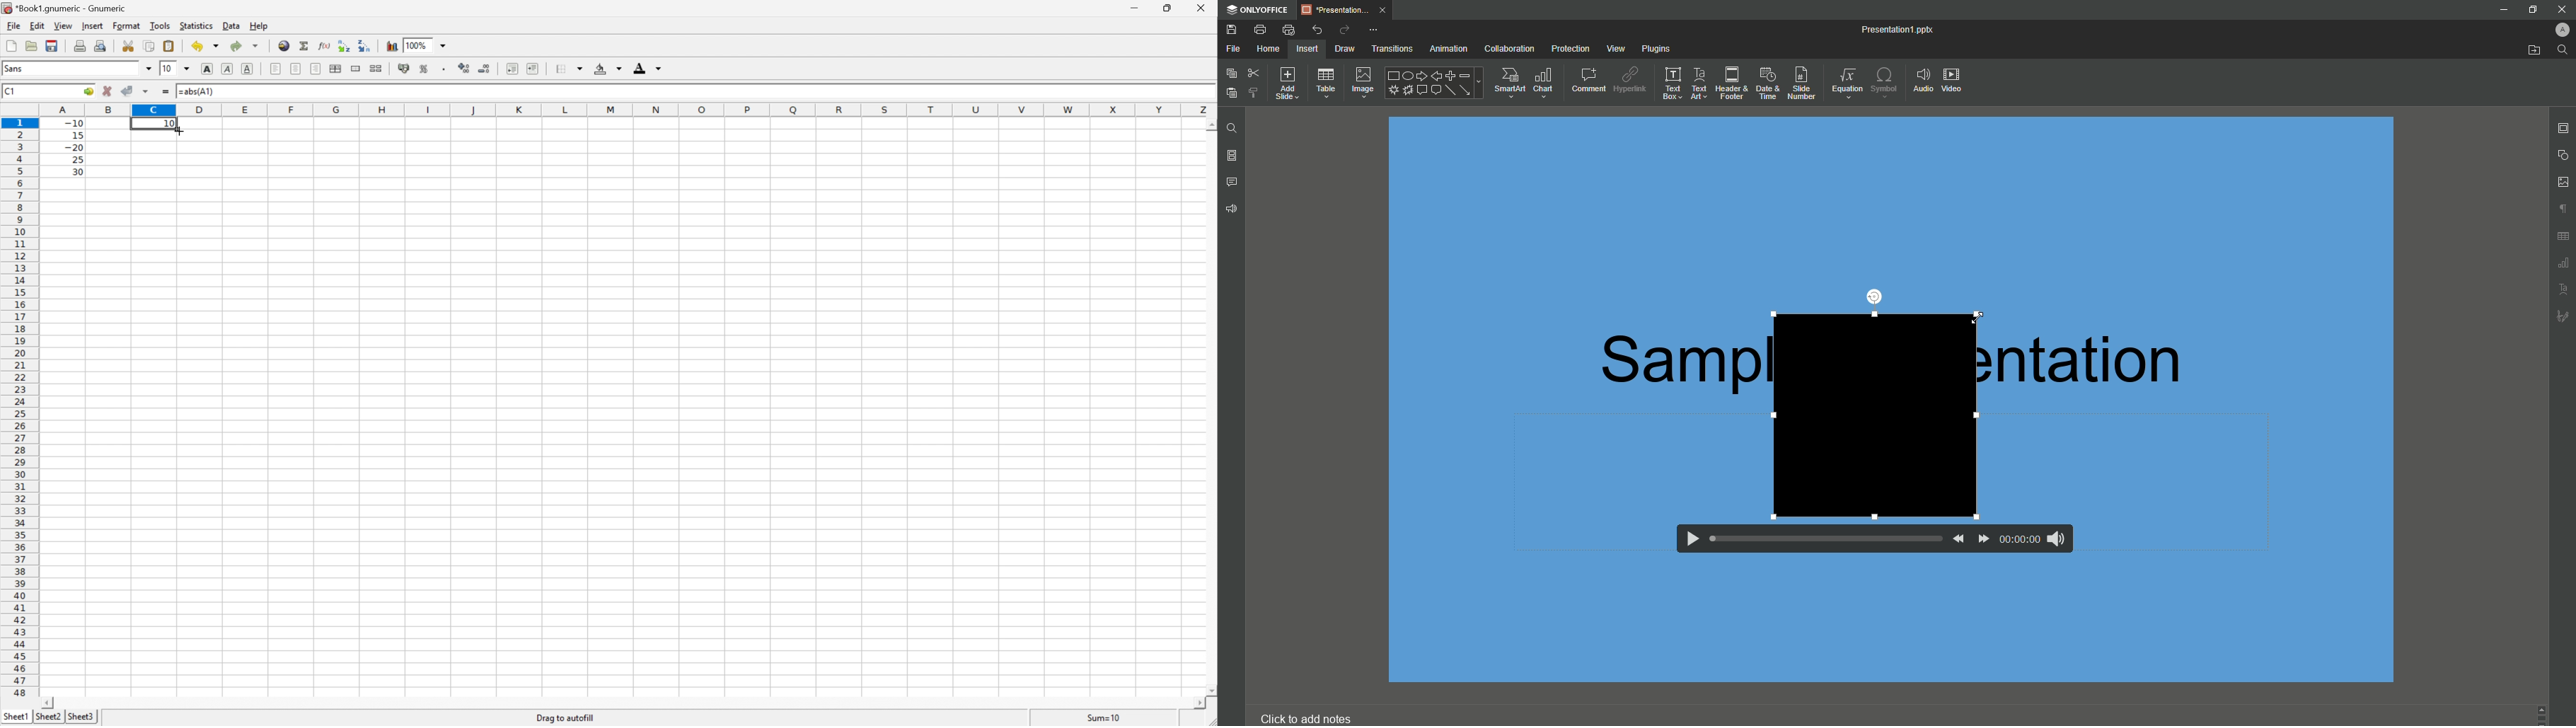 The image size is (2576, 728). What do you see at coordinates (132, 42) in the screenshot?
I see `Copy the selection` at bounding box center [132, 42].